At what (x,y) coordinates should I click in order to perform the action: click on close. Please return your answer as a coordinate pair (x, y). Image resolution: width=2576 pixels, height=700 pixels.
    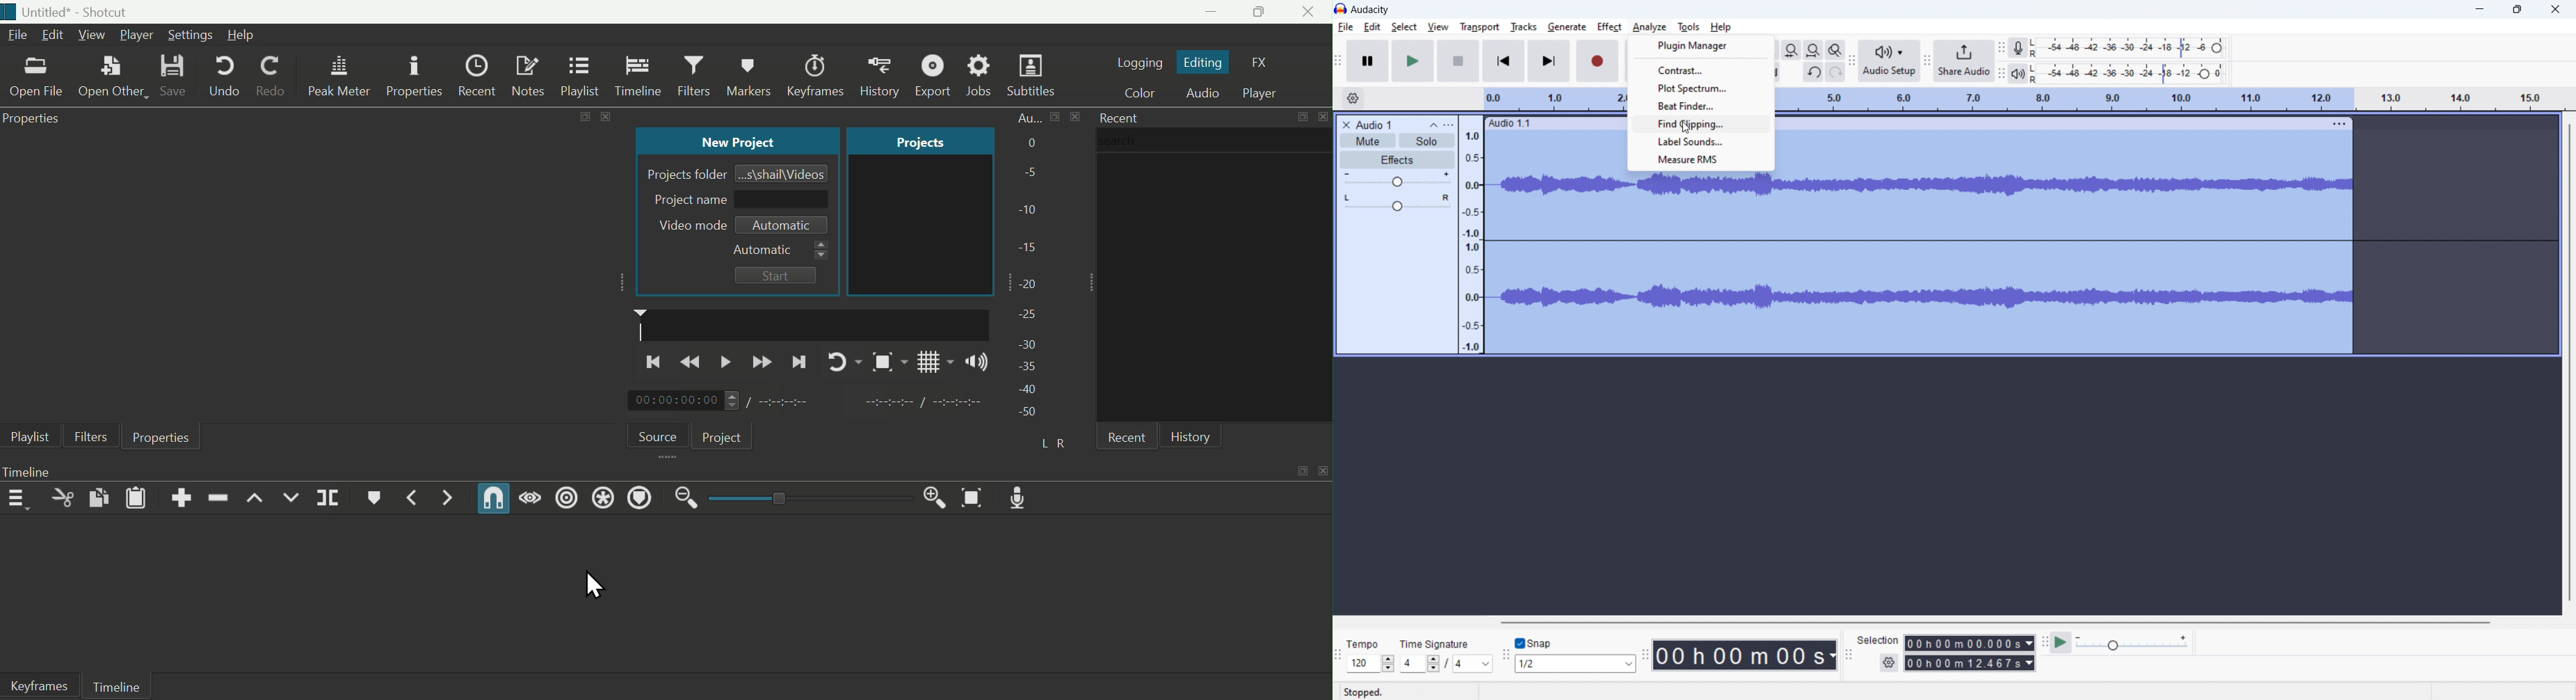
    Looking at the image, I should click on (1322, 116).